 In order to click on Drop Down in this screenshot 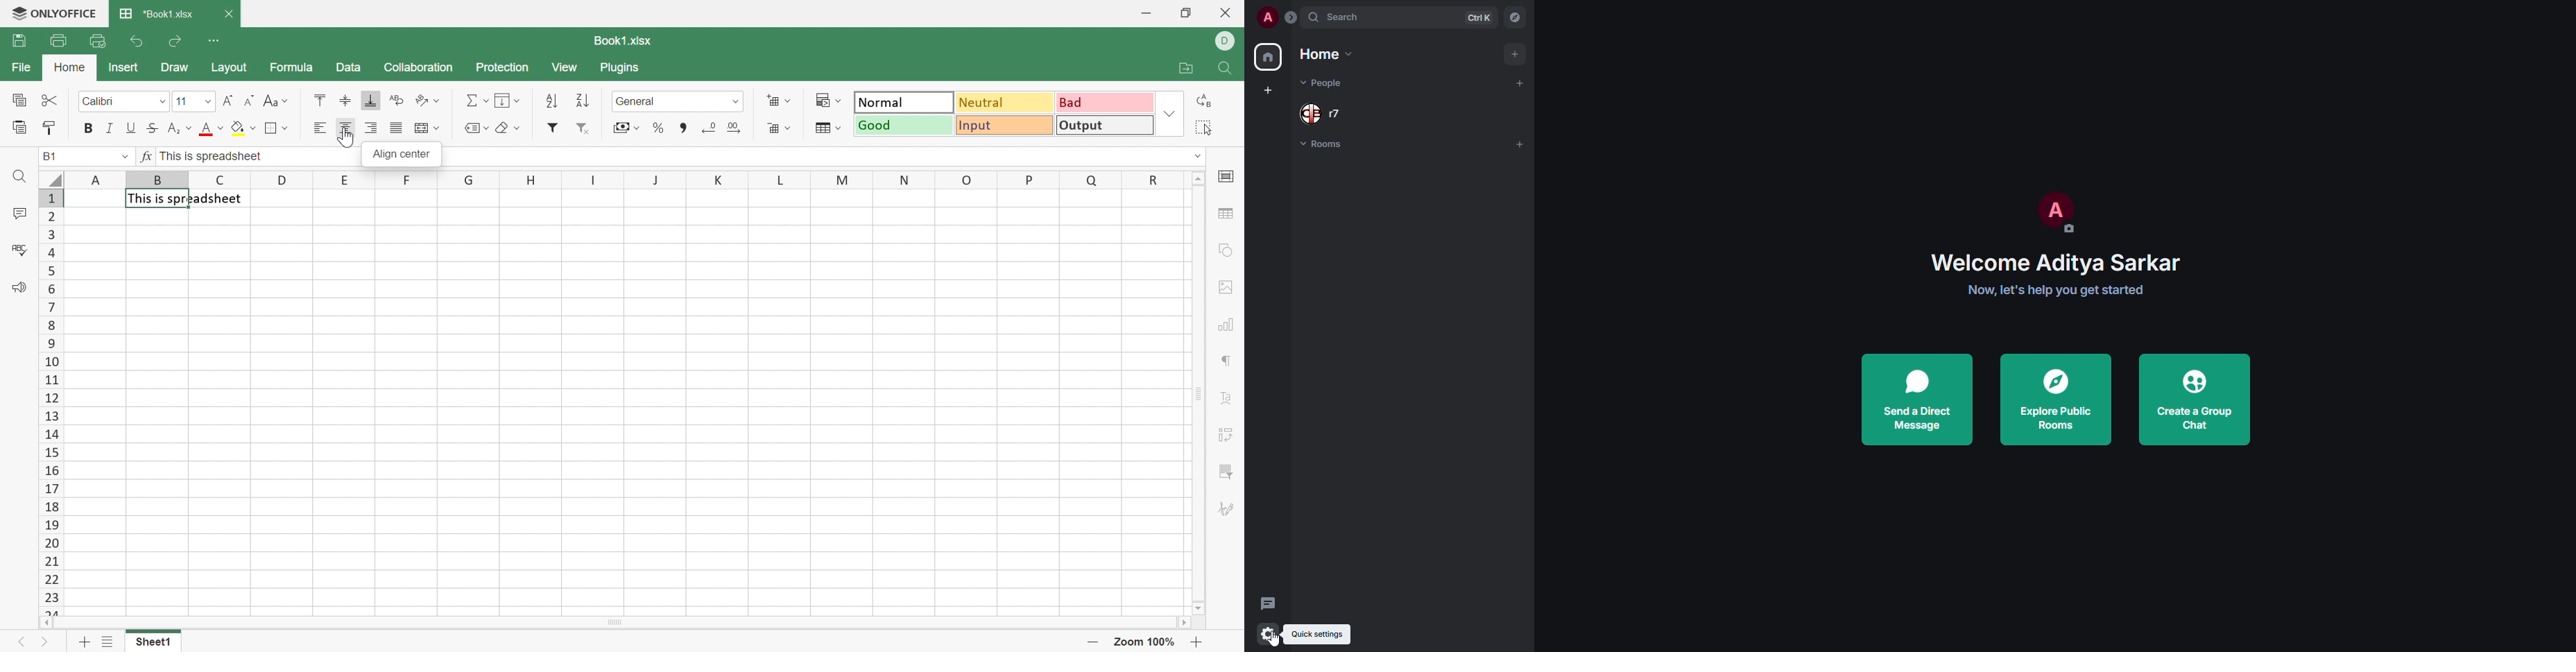, I will do `click(518, 100)`.